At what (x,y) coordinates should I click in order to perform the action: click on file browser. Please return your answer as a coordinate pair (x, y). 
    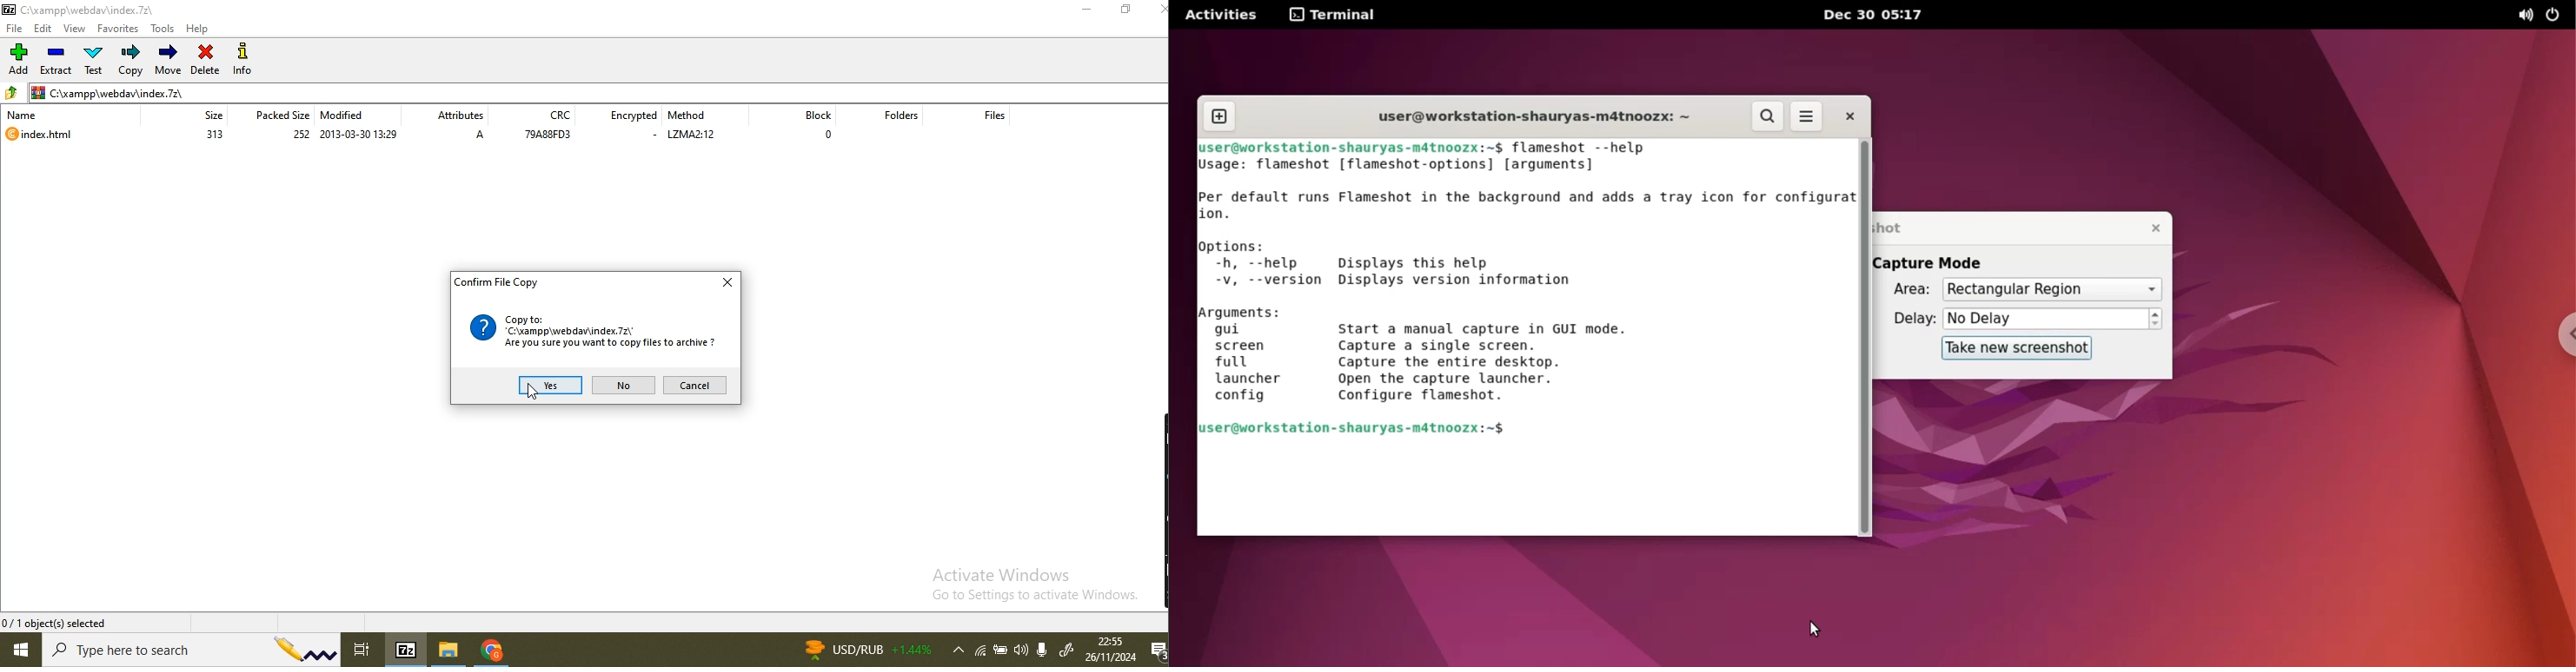
    Looking at the image, I should click on (451, 650).